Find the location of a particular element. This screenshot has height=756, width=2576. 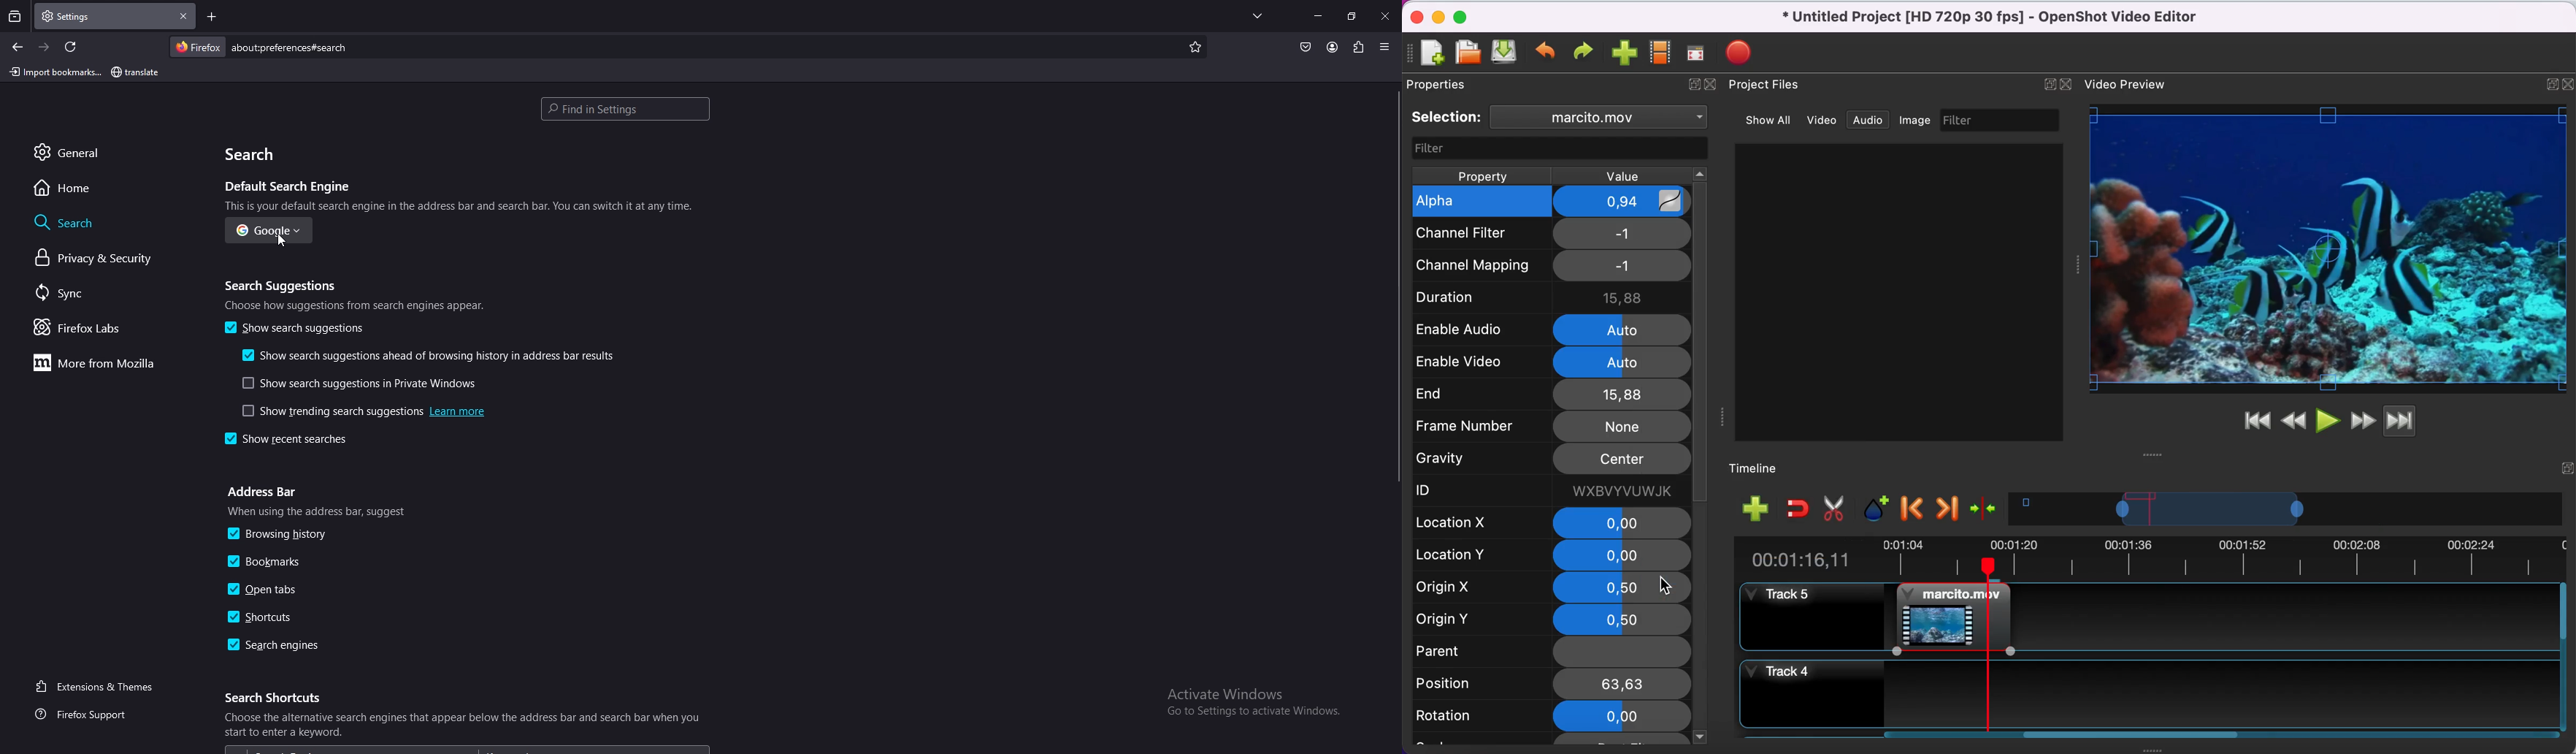

rewind is located at coordinates (2295, 419).